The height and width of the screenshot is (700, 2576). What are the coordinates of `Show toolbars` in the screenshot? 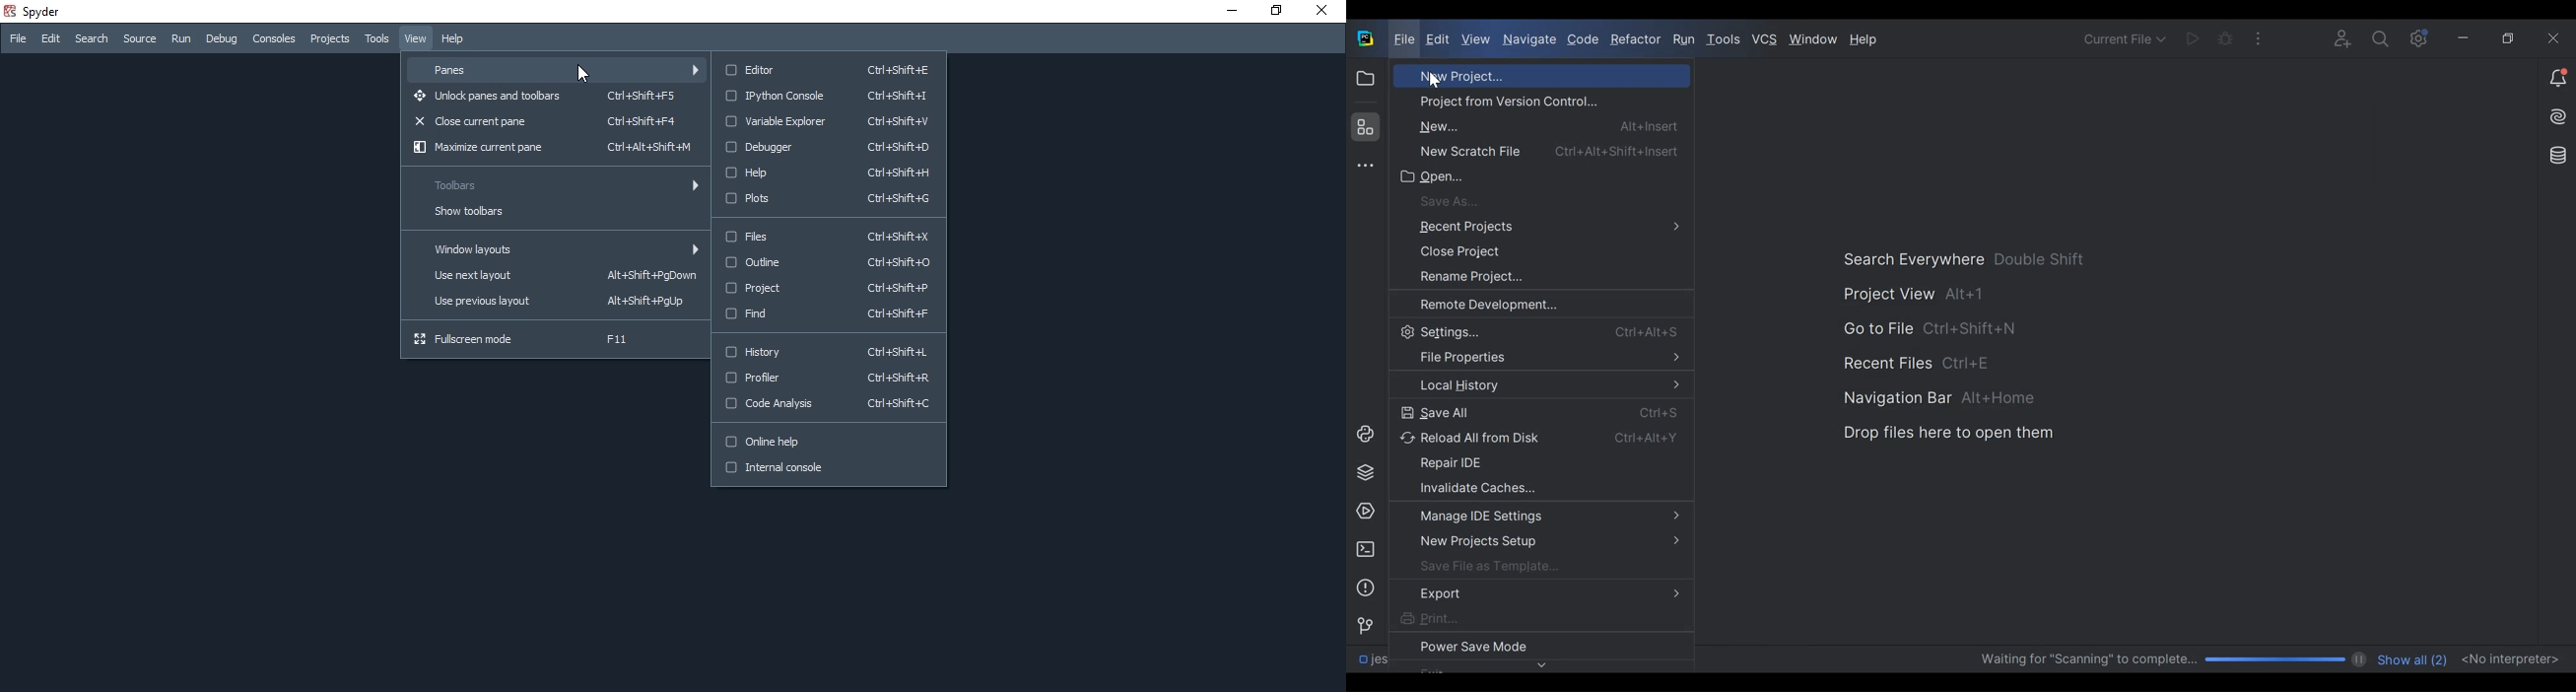 It's located at (553, 213).